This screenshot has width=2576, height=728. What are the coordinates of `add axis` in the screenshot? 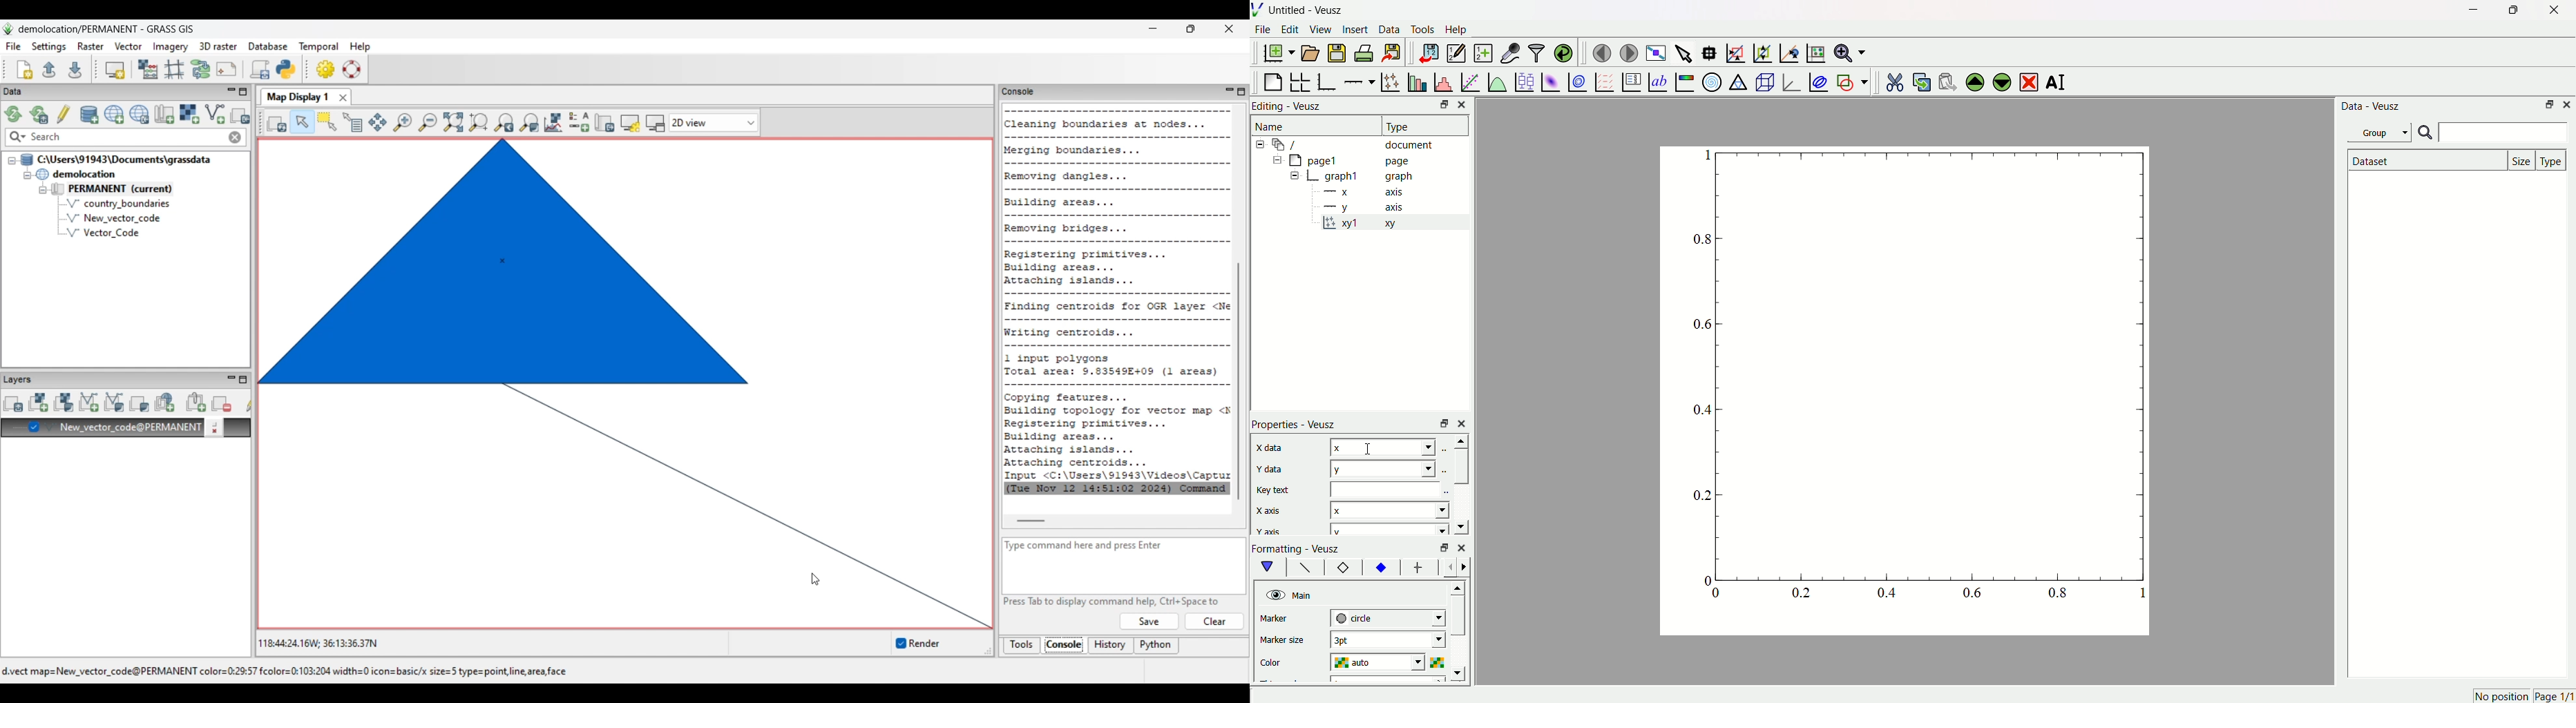 It's located at (1359, 79).